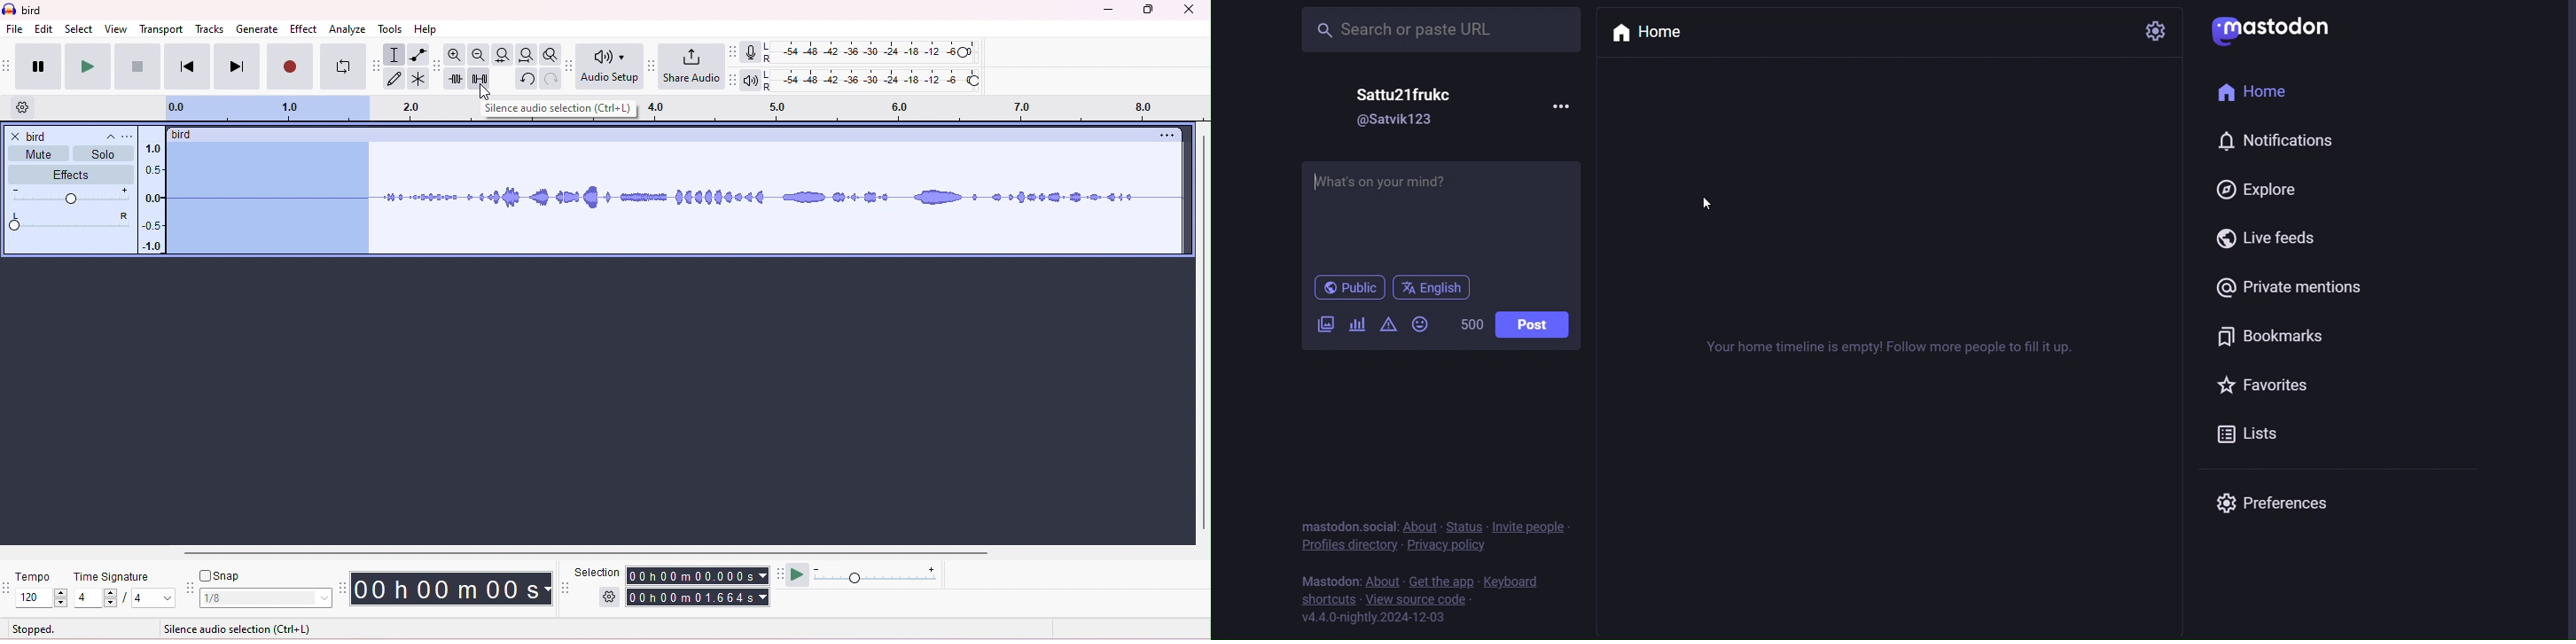  I want to click on stopped, so click(34, 630).